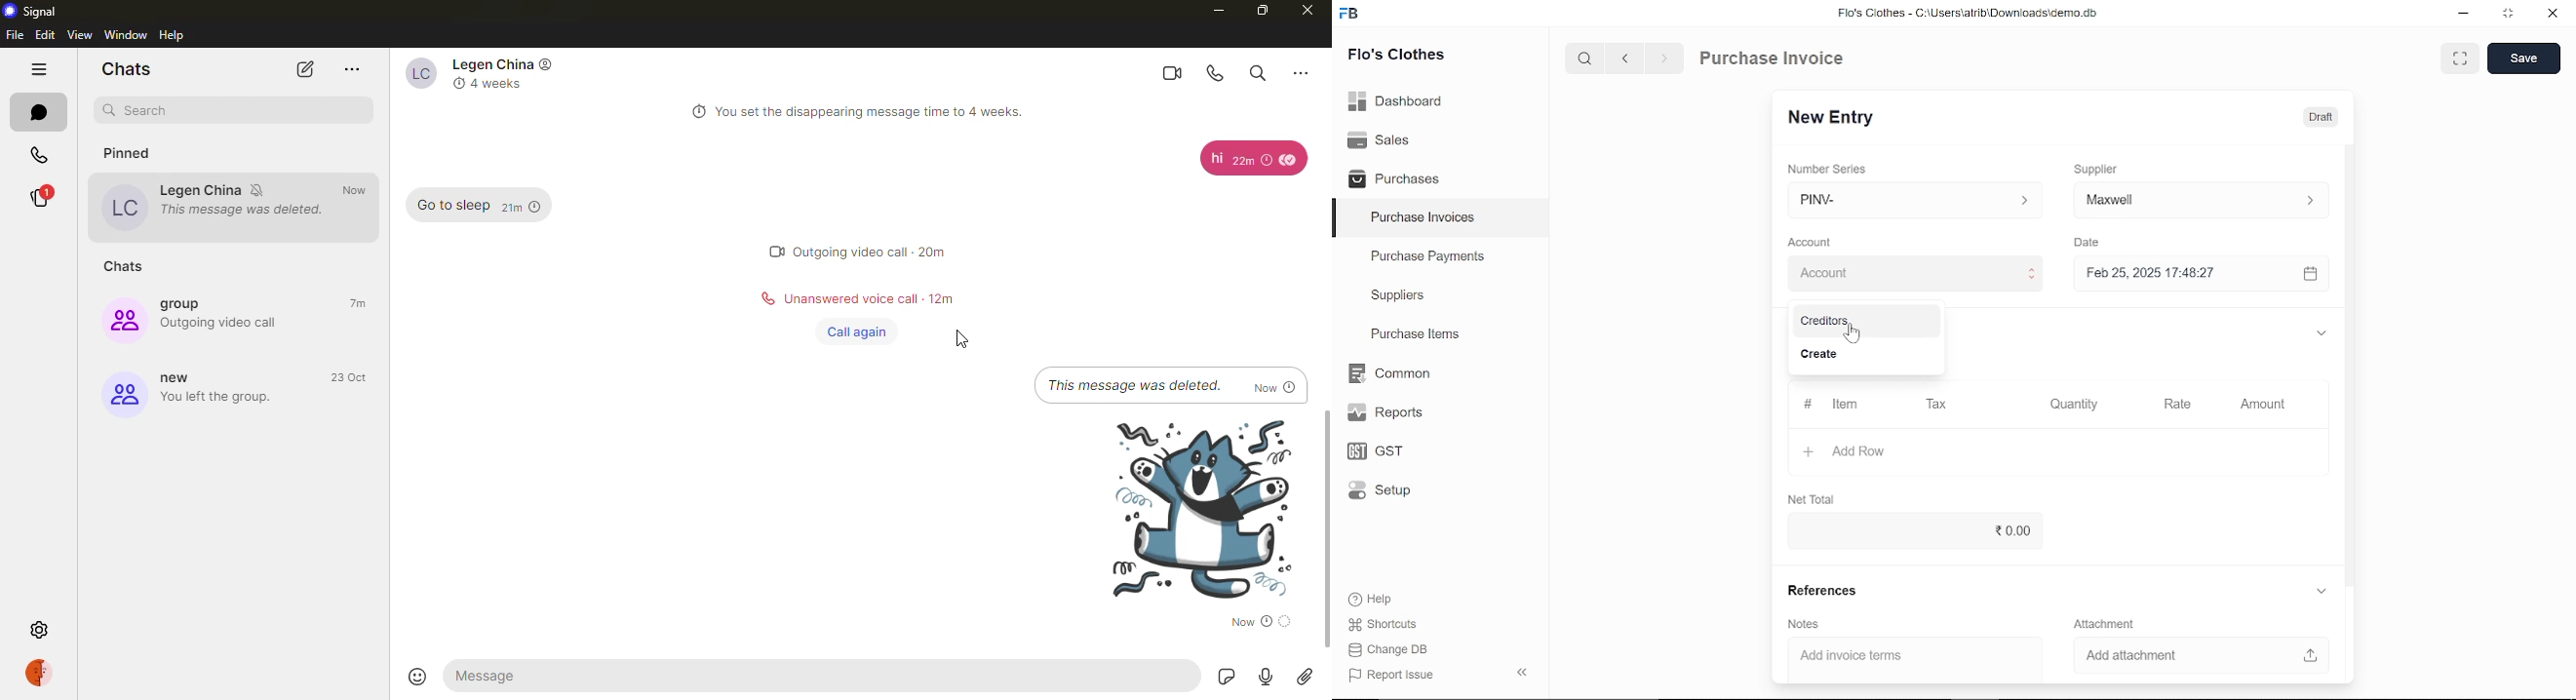 The width and height of the screenshot is (2576, 700). I want to click on window, so click(125, 34).